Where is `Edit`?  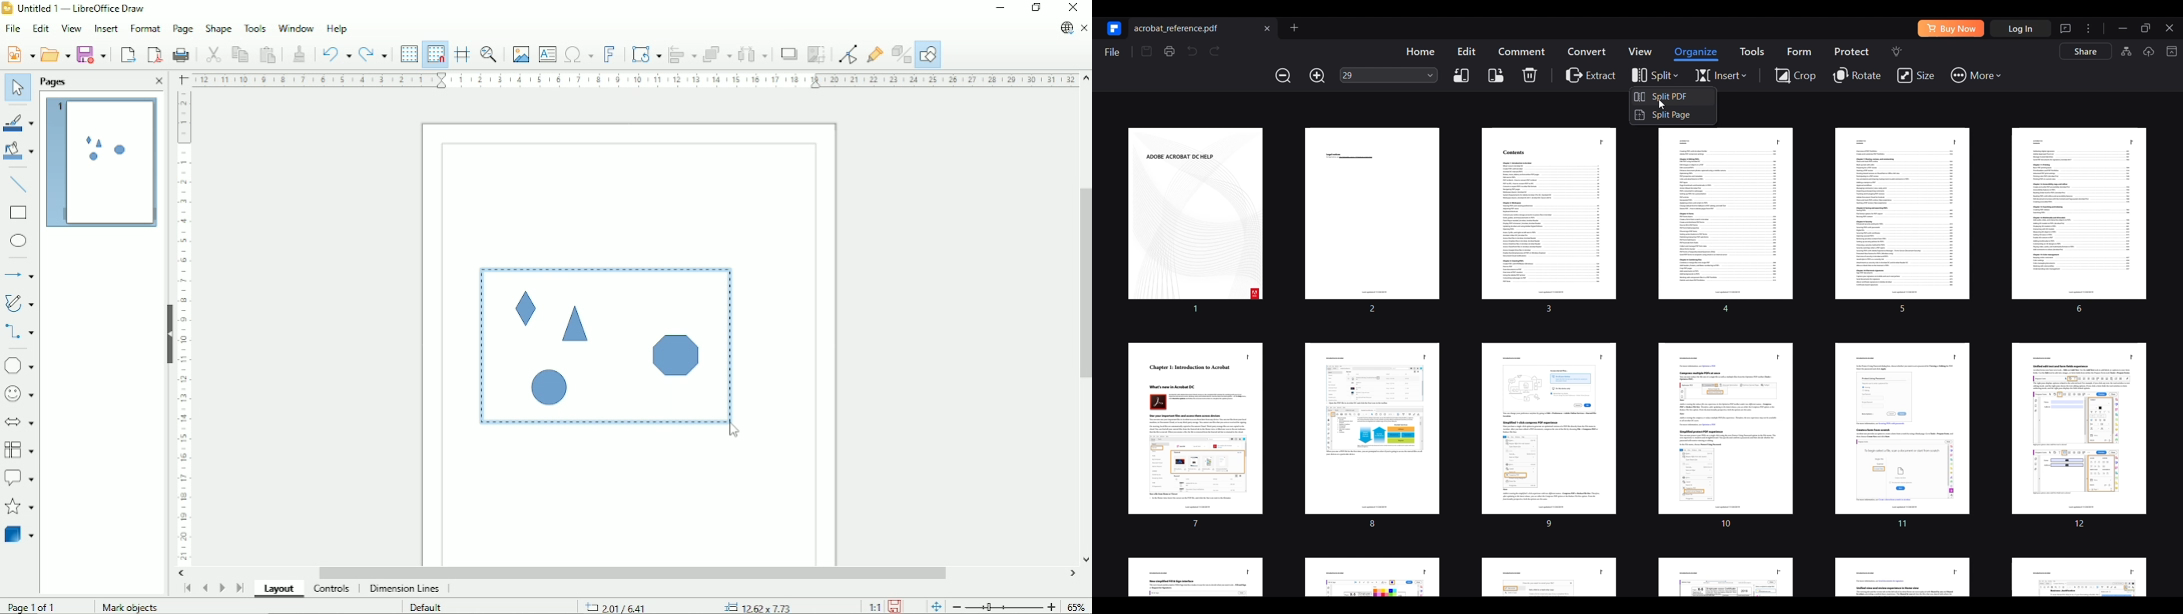
Edit is located at coordinates (40, 29).